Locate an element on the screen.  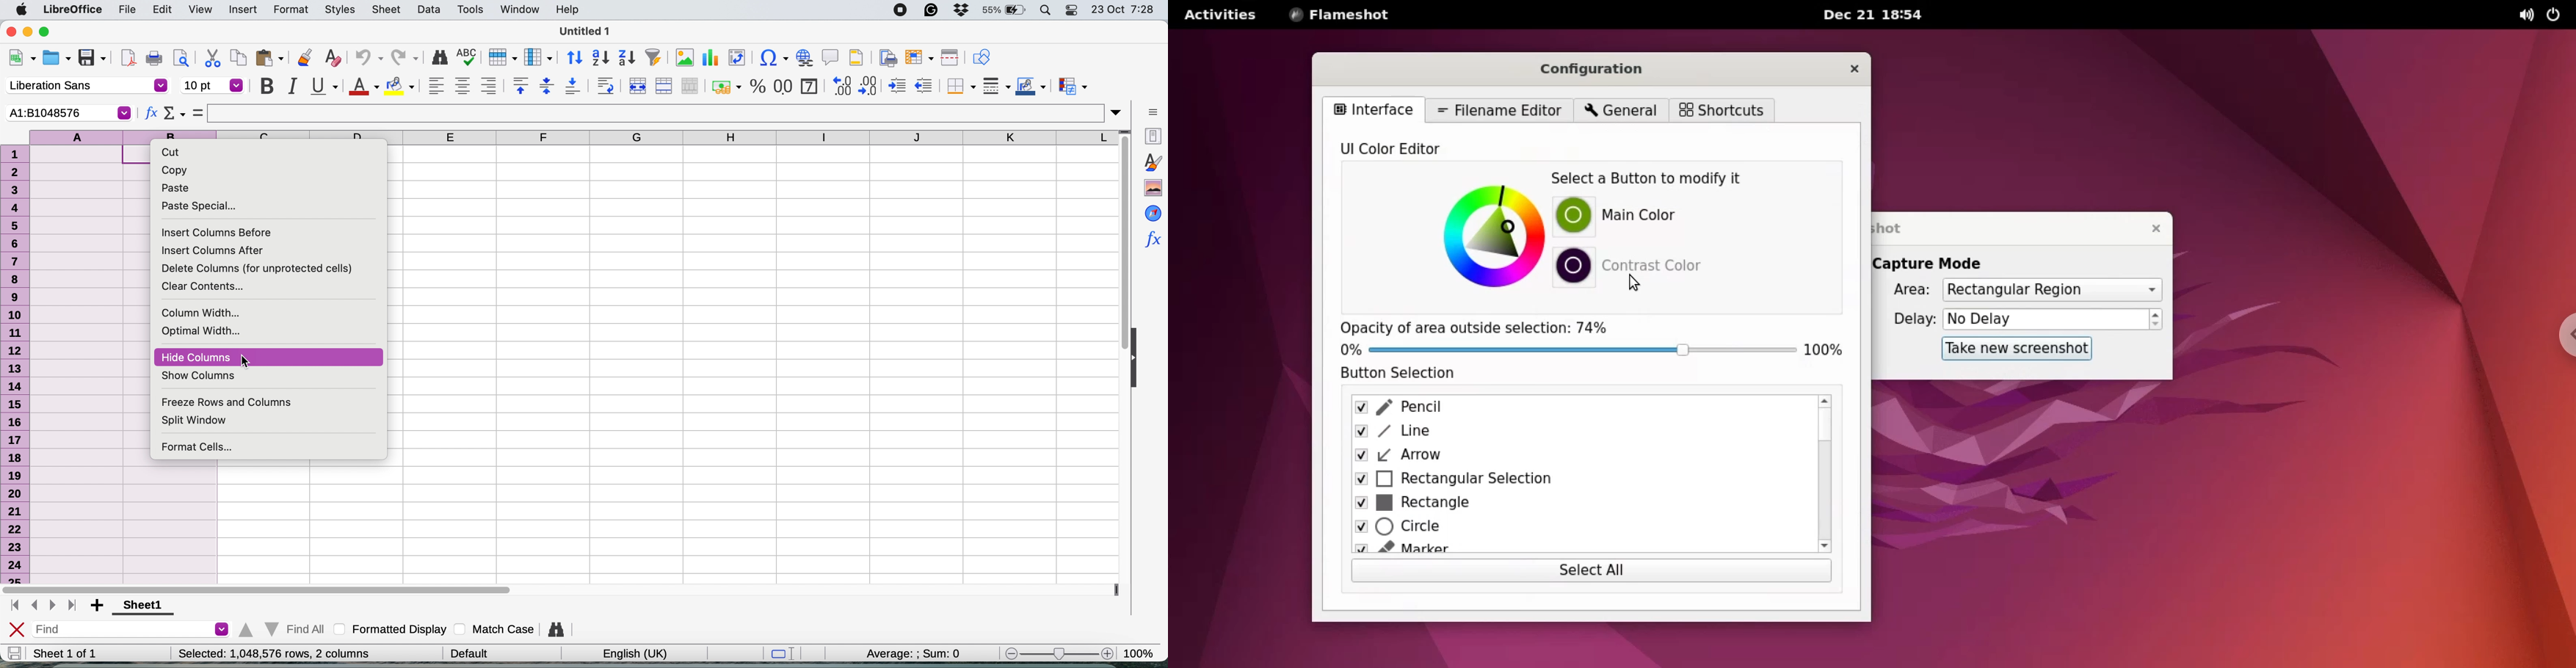
select is located at coordinates (198, 113).